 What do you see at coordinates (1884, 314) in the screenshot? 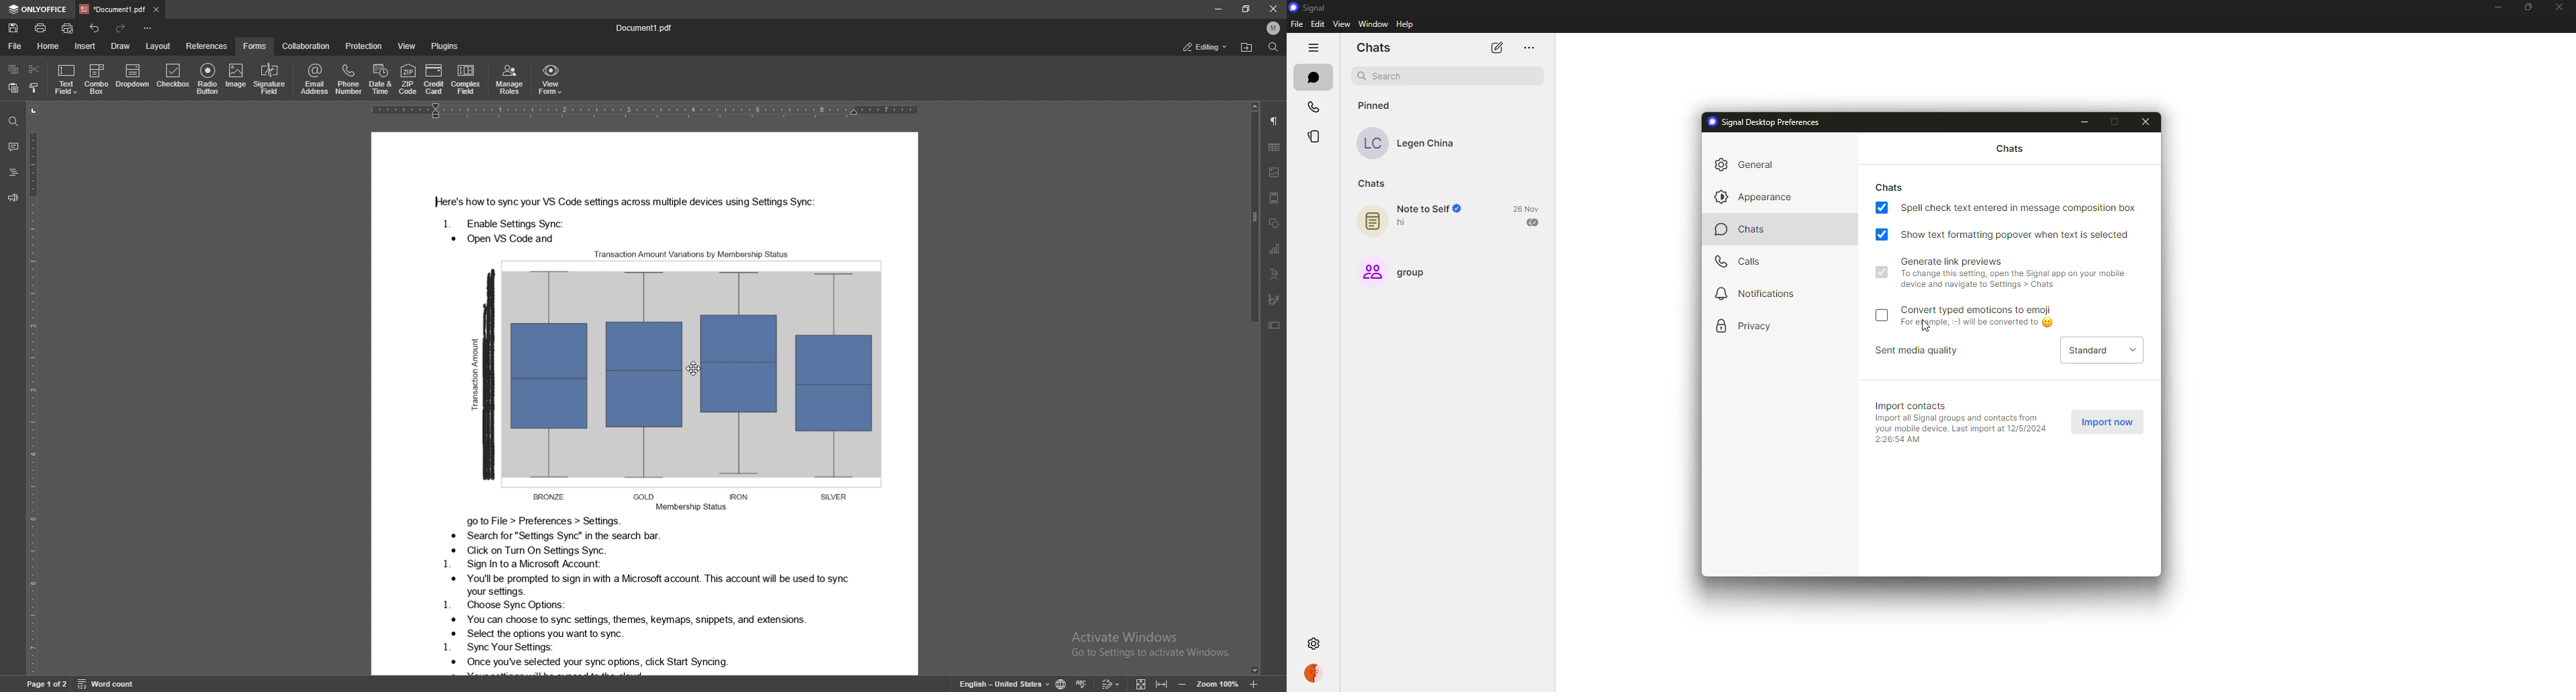
I see `disabled` at bounding box center [1884, 314].